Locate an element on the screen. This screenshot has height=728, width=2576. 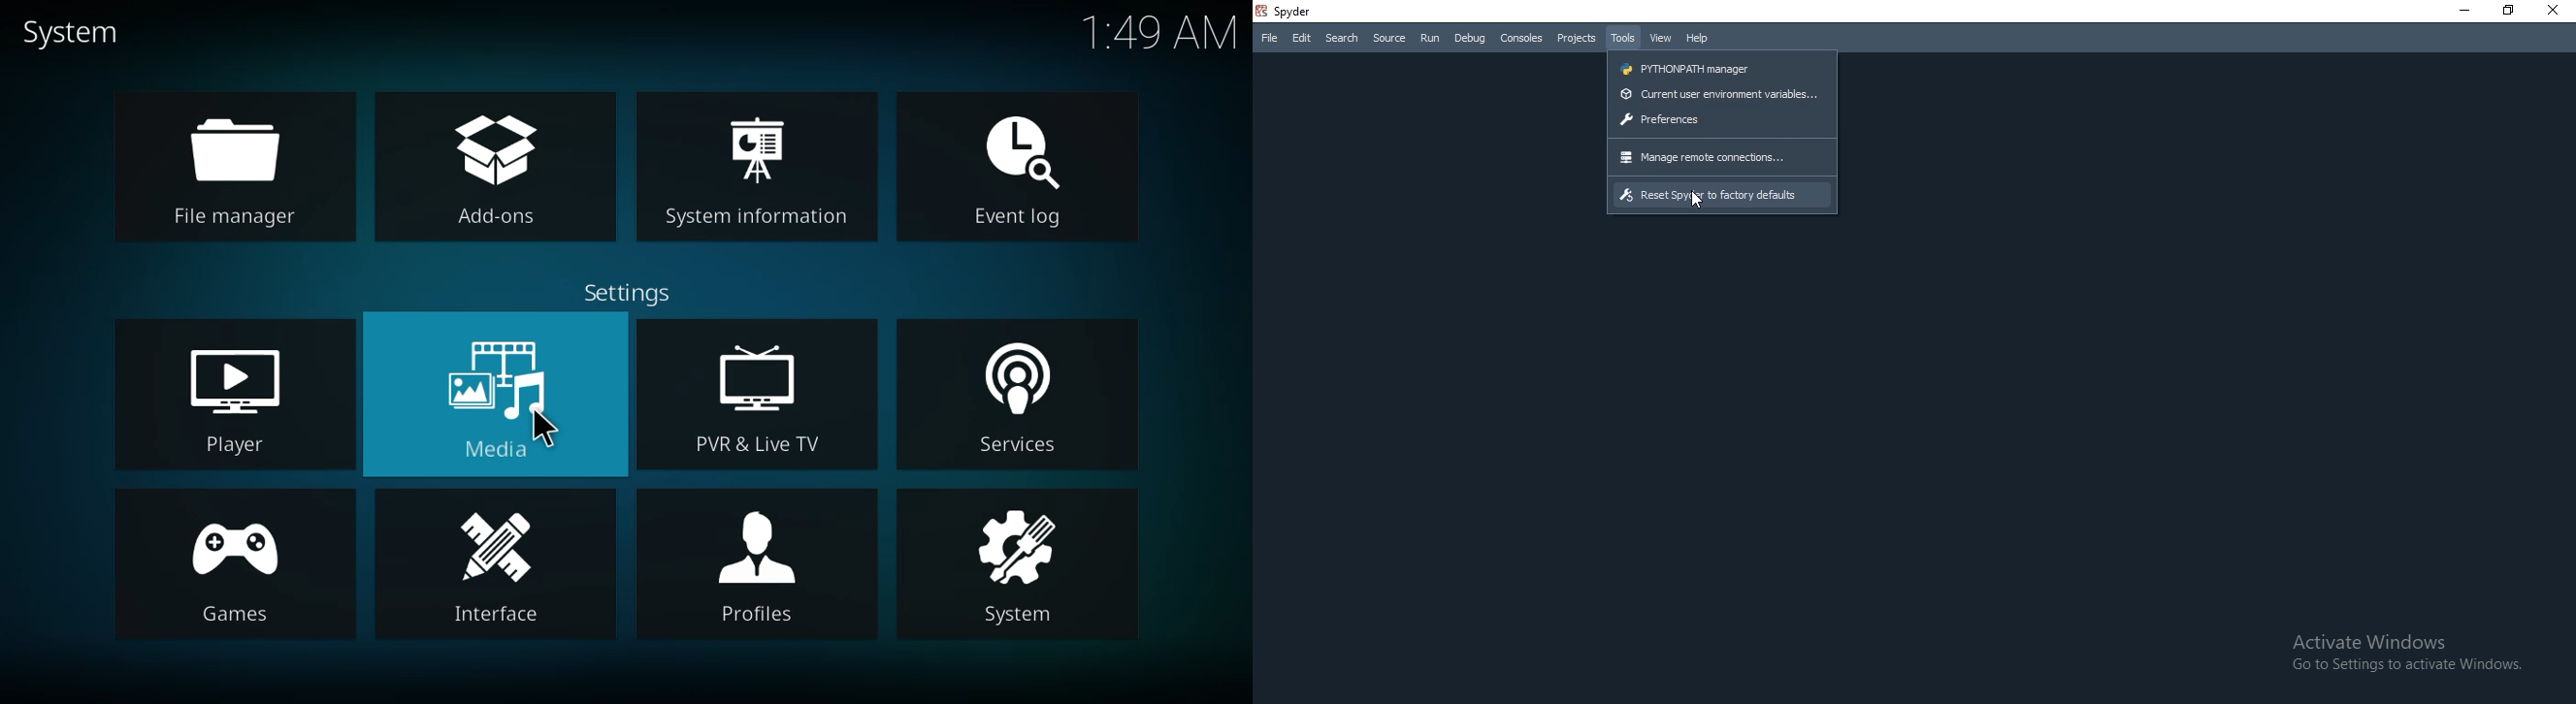
spyder logo is located at coordinates (1263, 10).